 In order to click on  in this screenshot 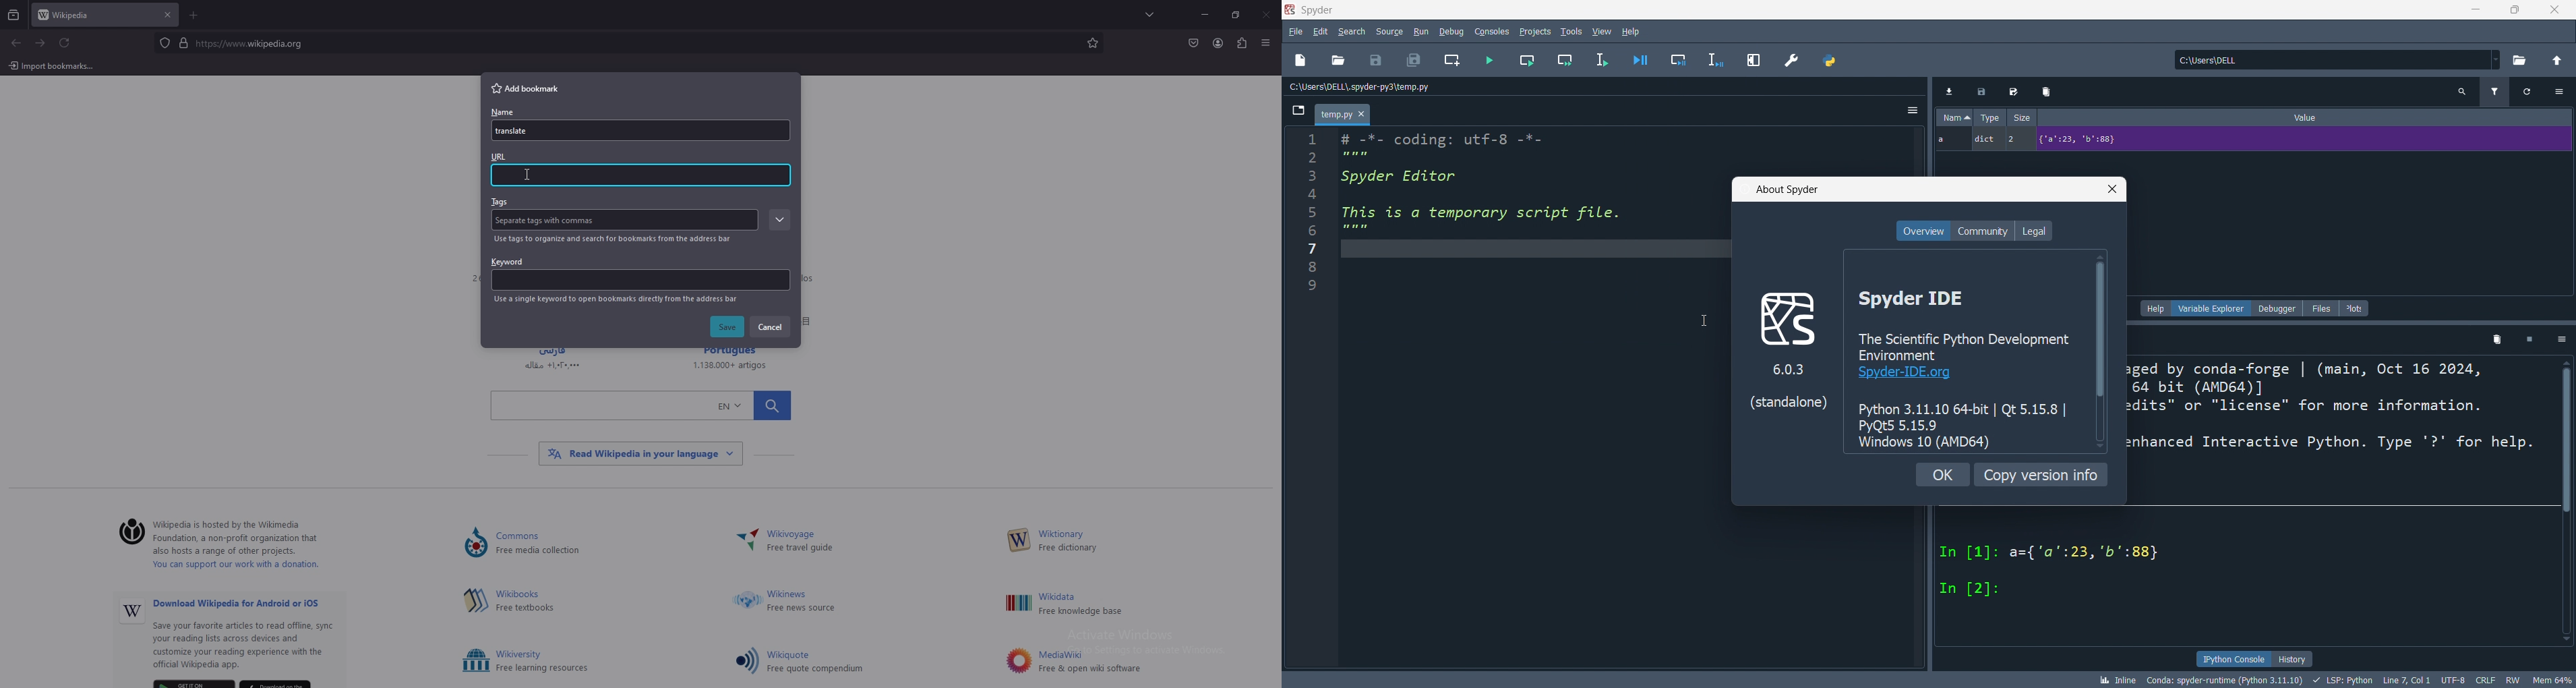, I will do `click(819, 663)`.